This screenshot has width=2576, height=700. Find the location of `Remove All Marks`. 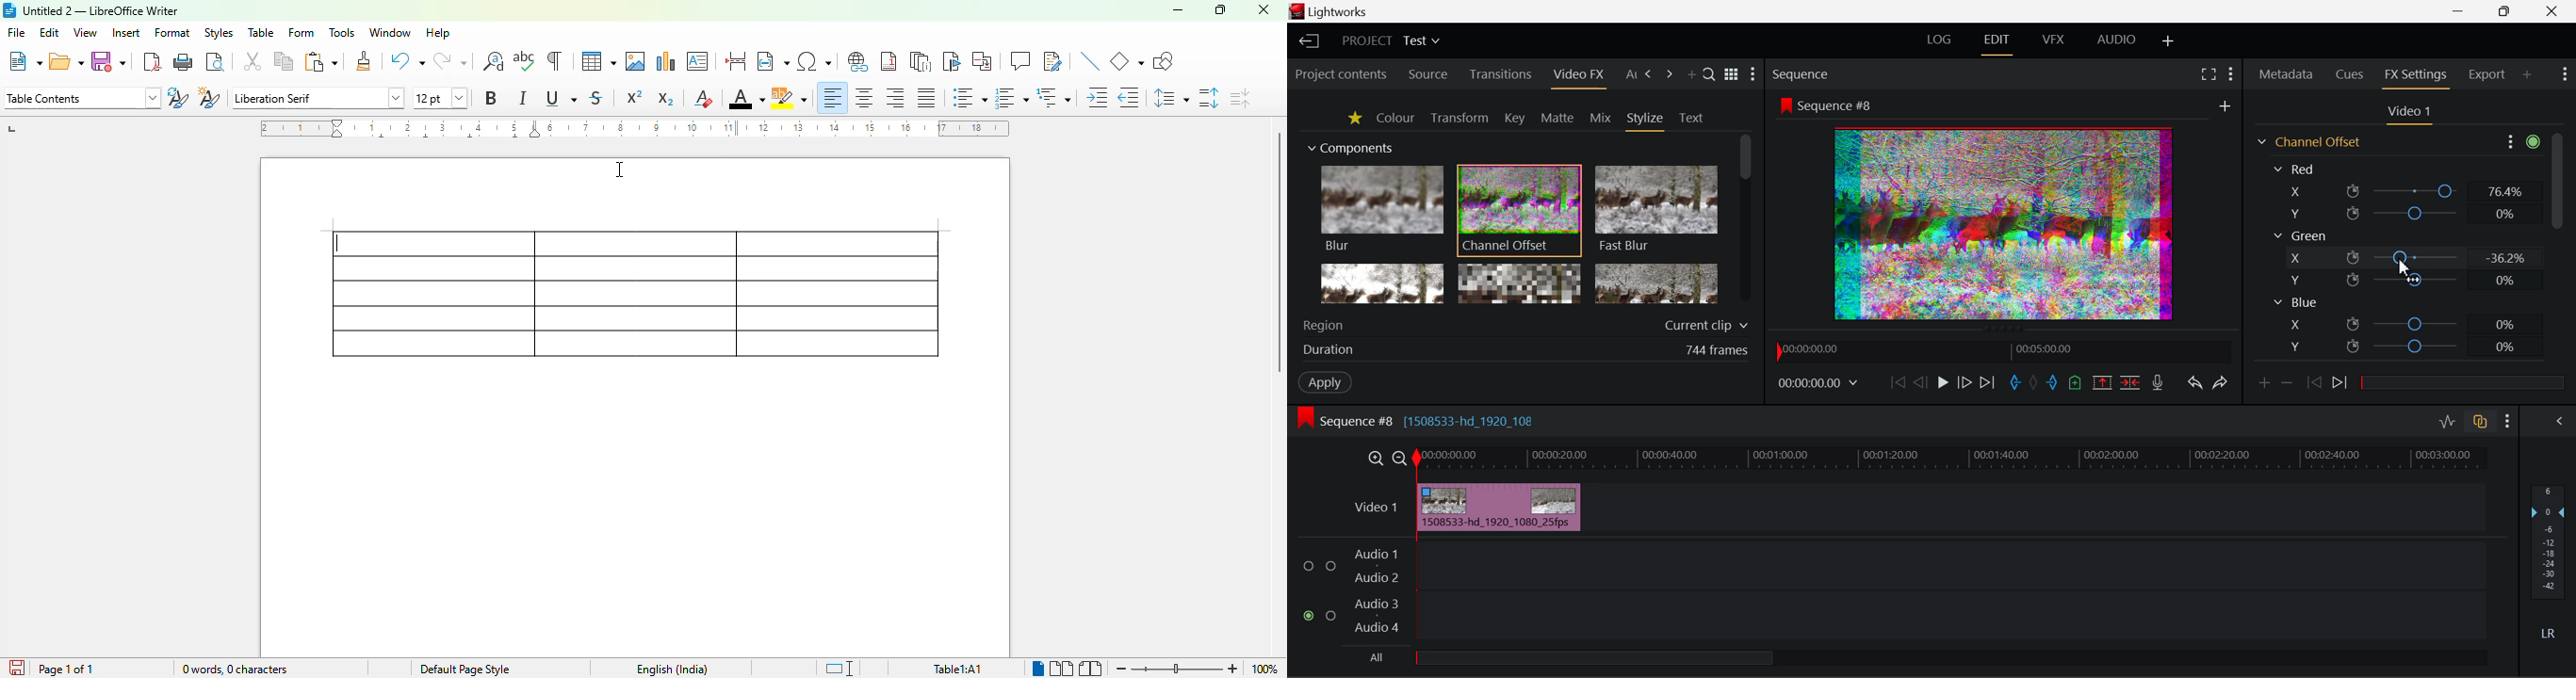

Remove All Marks is located at coordinates (2033, 383).